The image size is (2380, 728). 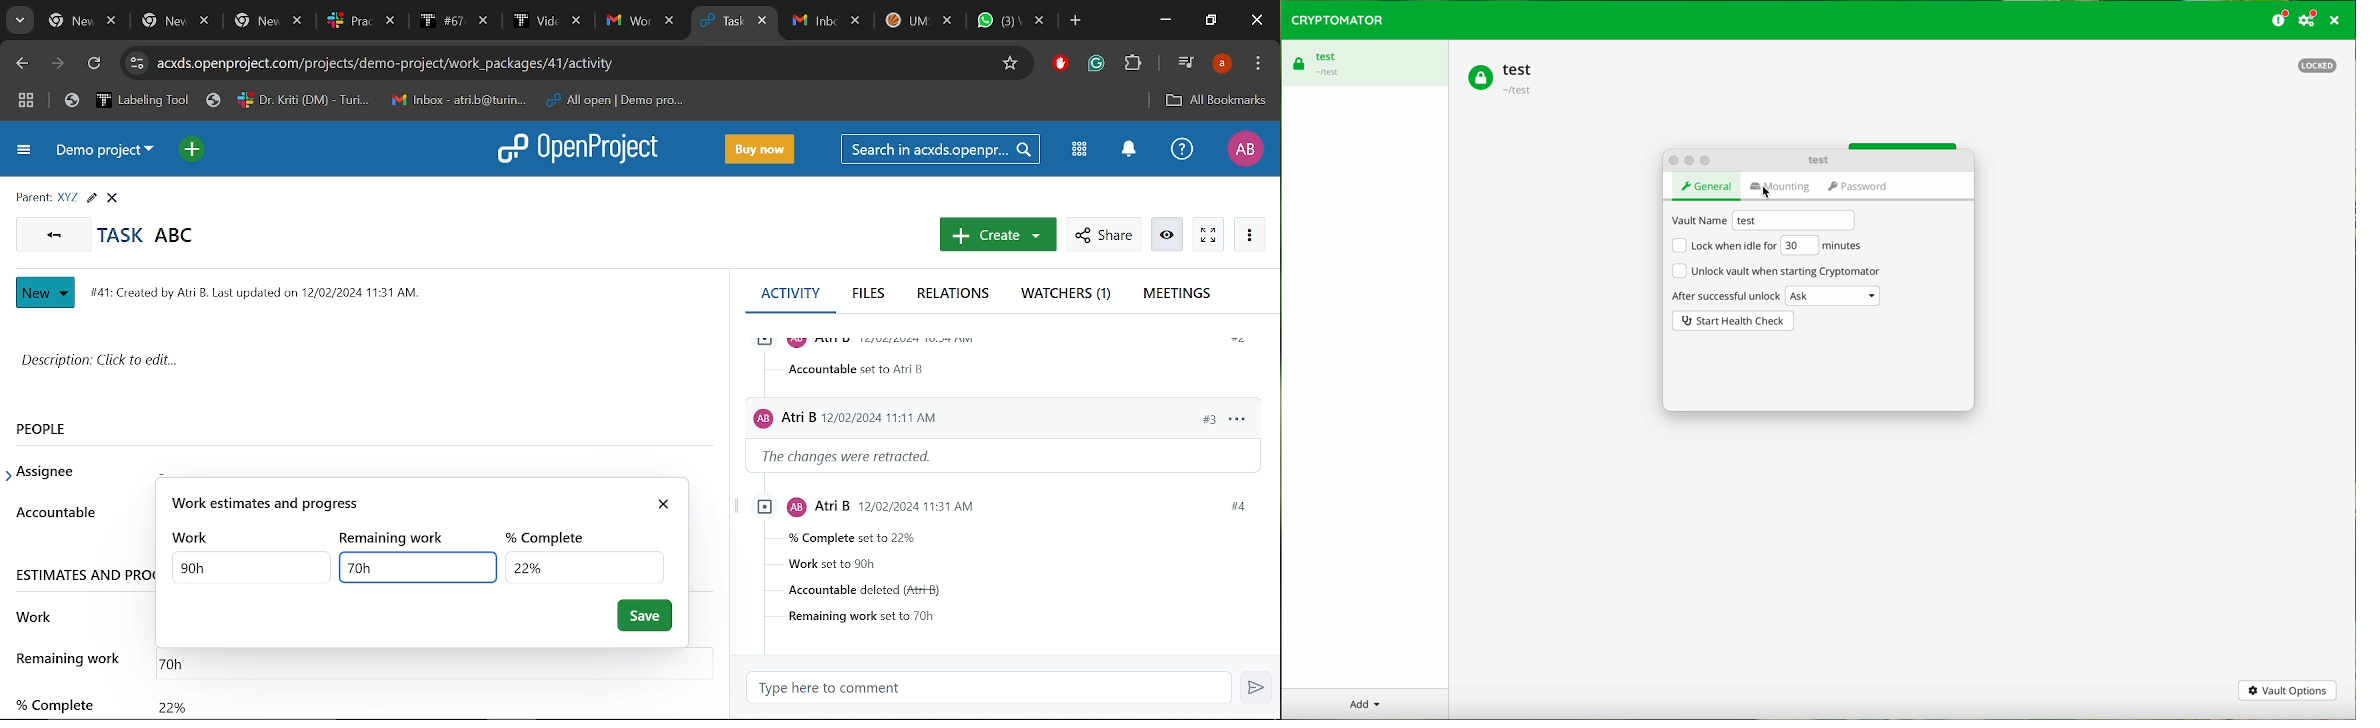 What do you see at coordinates (1168, 235) in the screenshot?
I see `Info` at bounding box center [1168, 235].